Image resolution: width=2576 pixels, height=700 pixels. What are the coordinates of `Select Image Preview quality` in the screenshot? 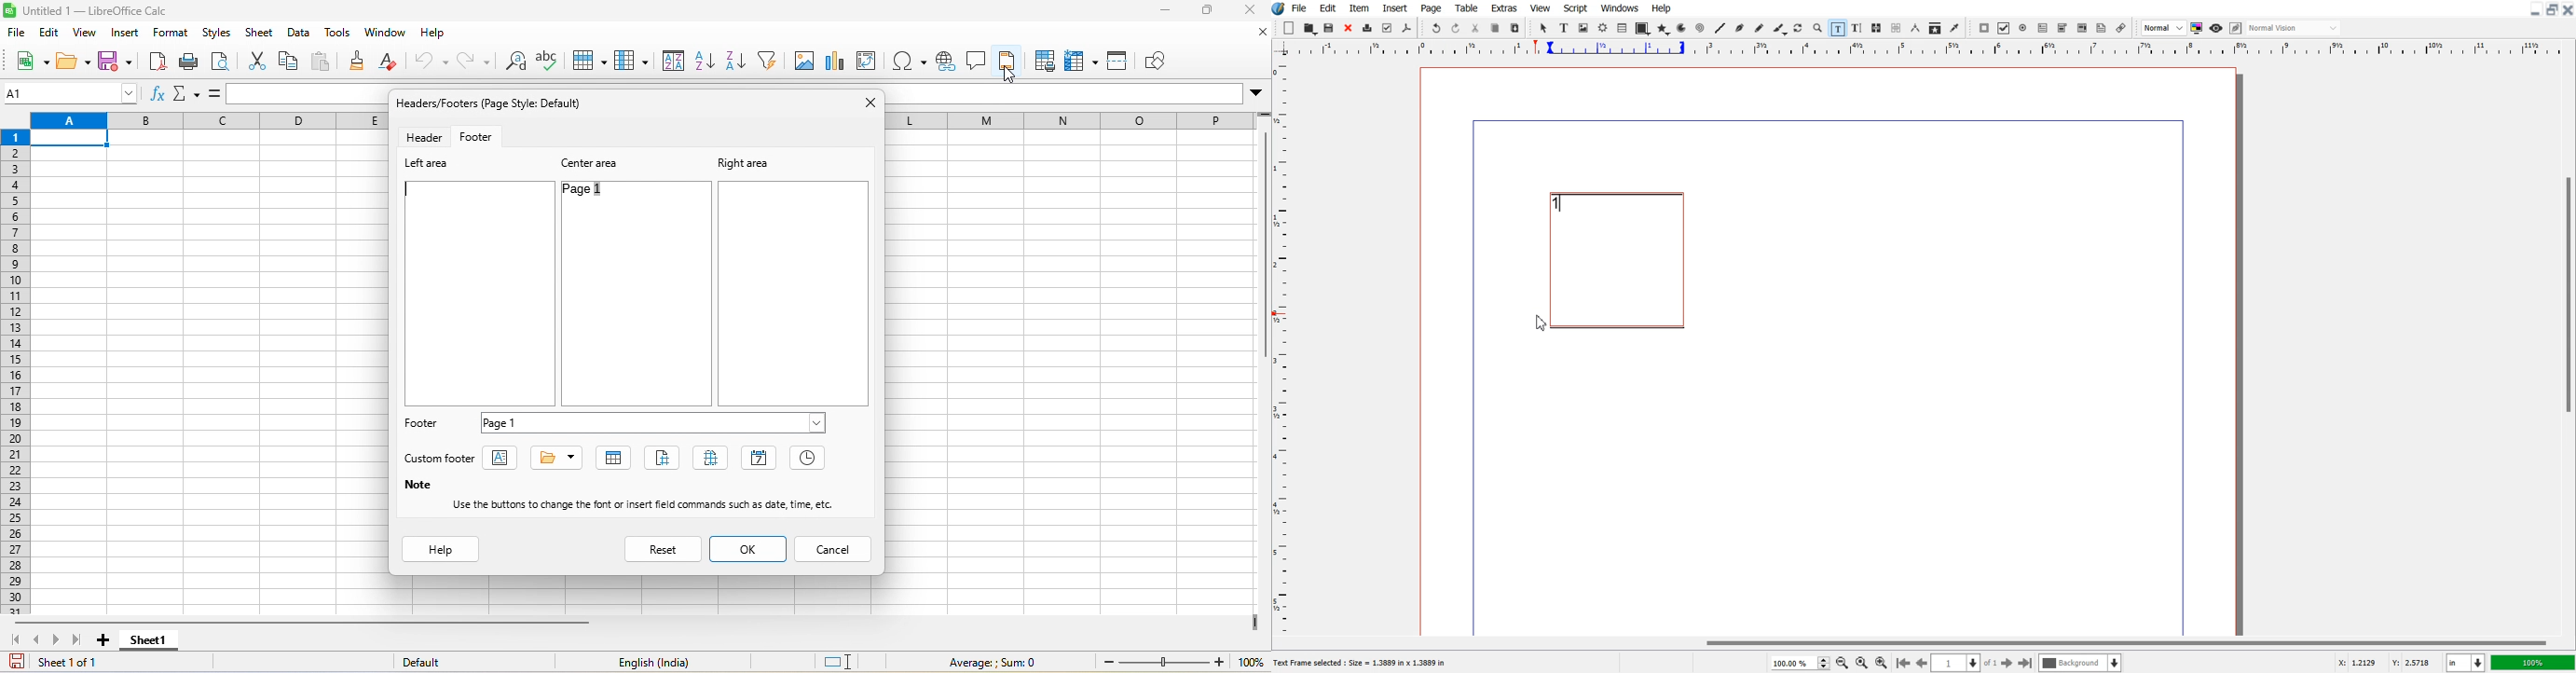 It's located at (2164, 28).